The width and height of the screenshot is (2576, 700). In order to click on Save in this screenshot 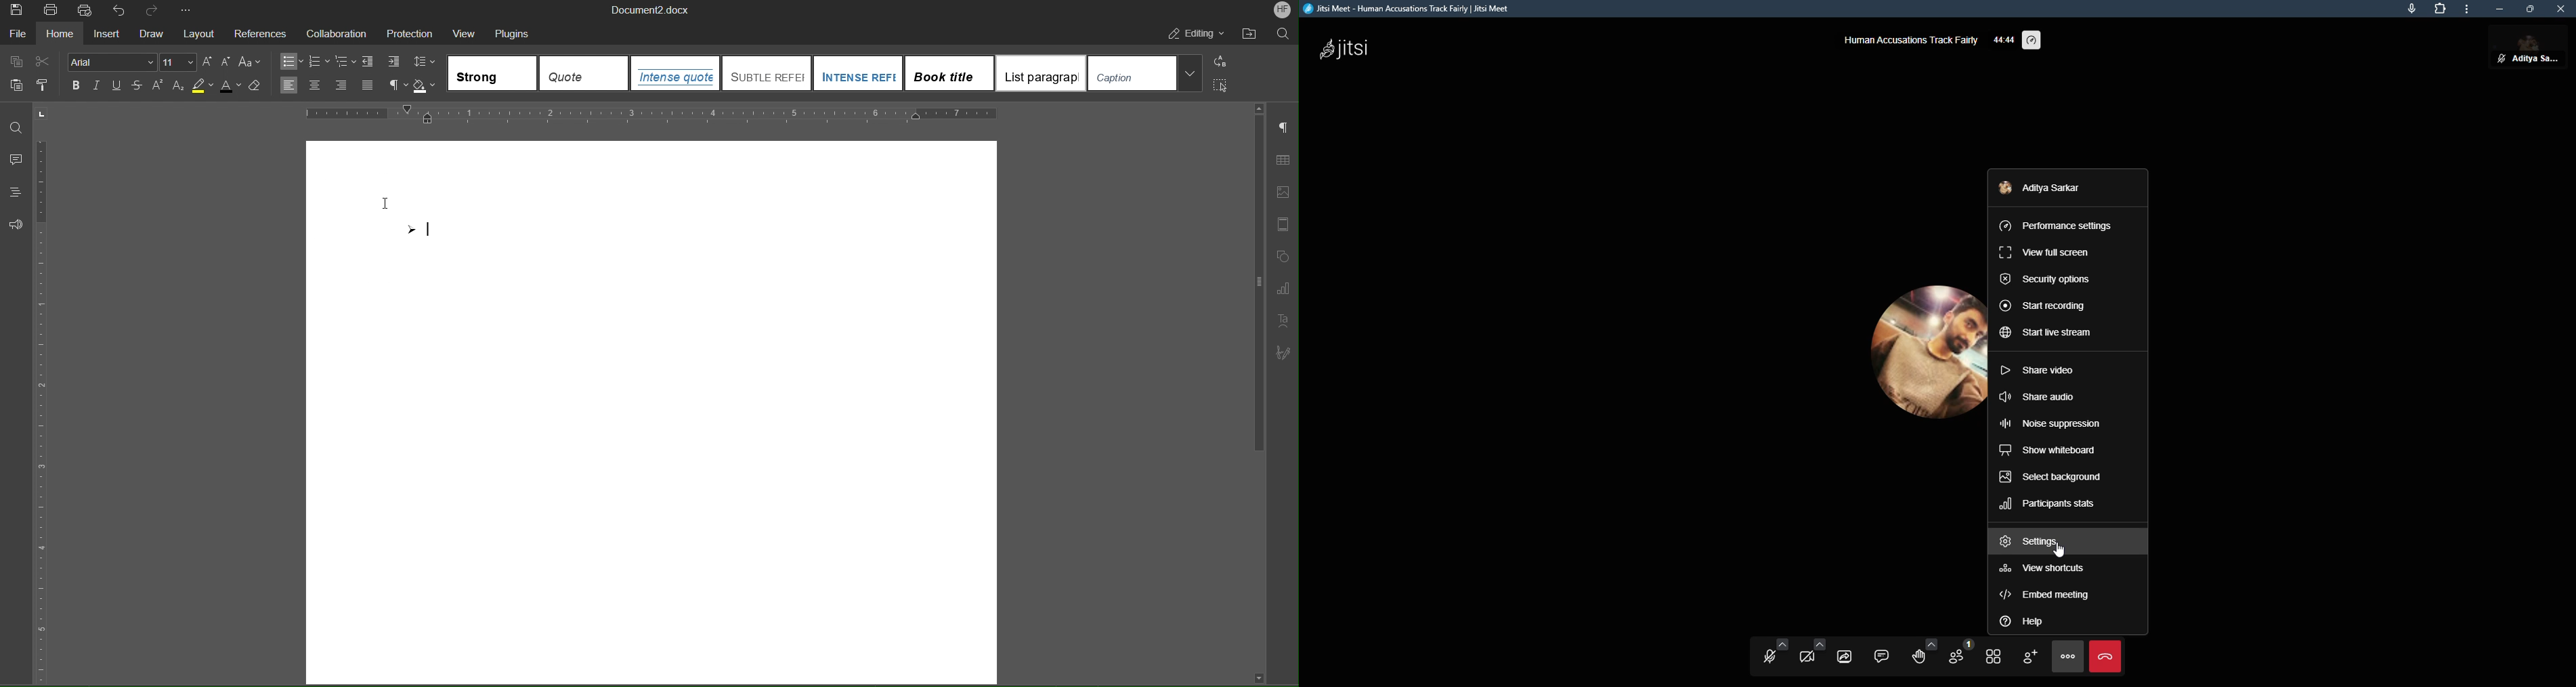, I will do `click(16, 12)`.